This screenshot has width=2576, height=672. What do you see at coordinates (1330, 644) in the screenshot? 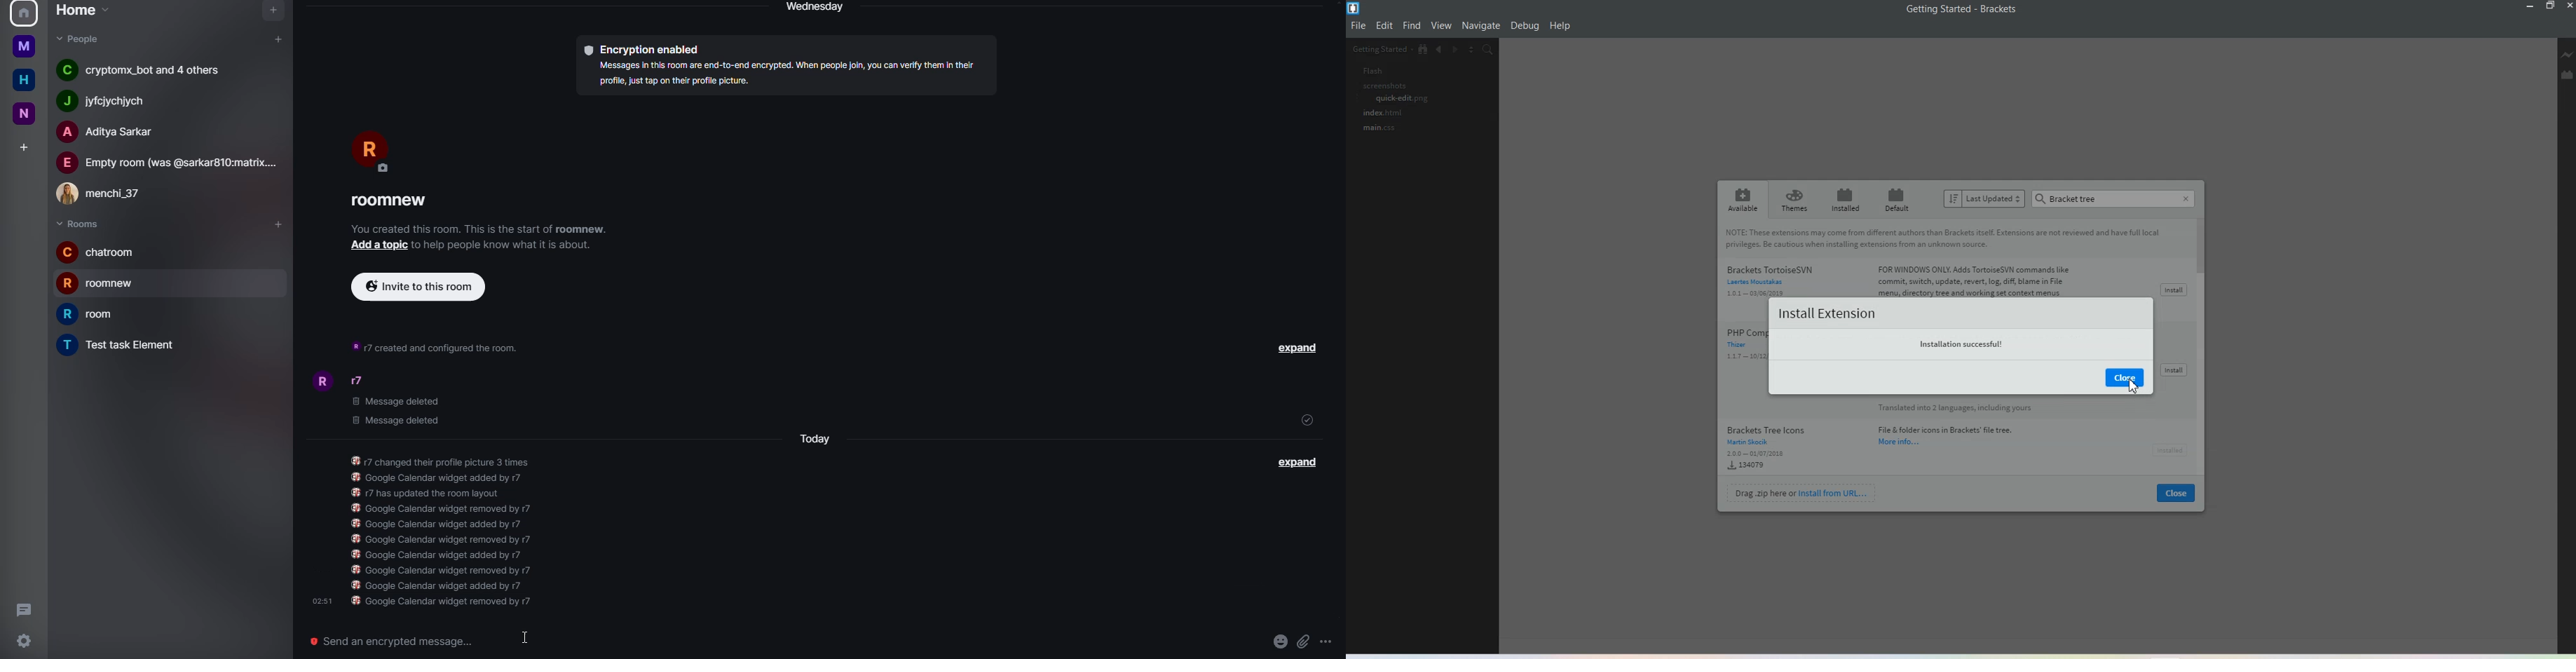
I see `more` at bounding box center [1330, 644].